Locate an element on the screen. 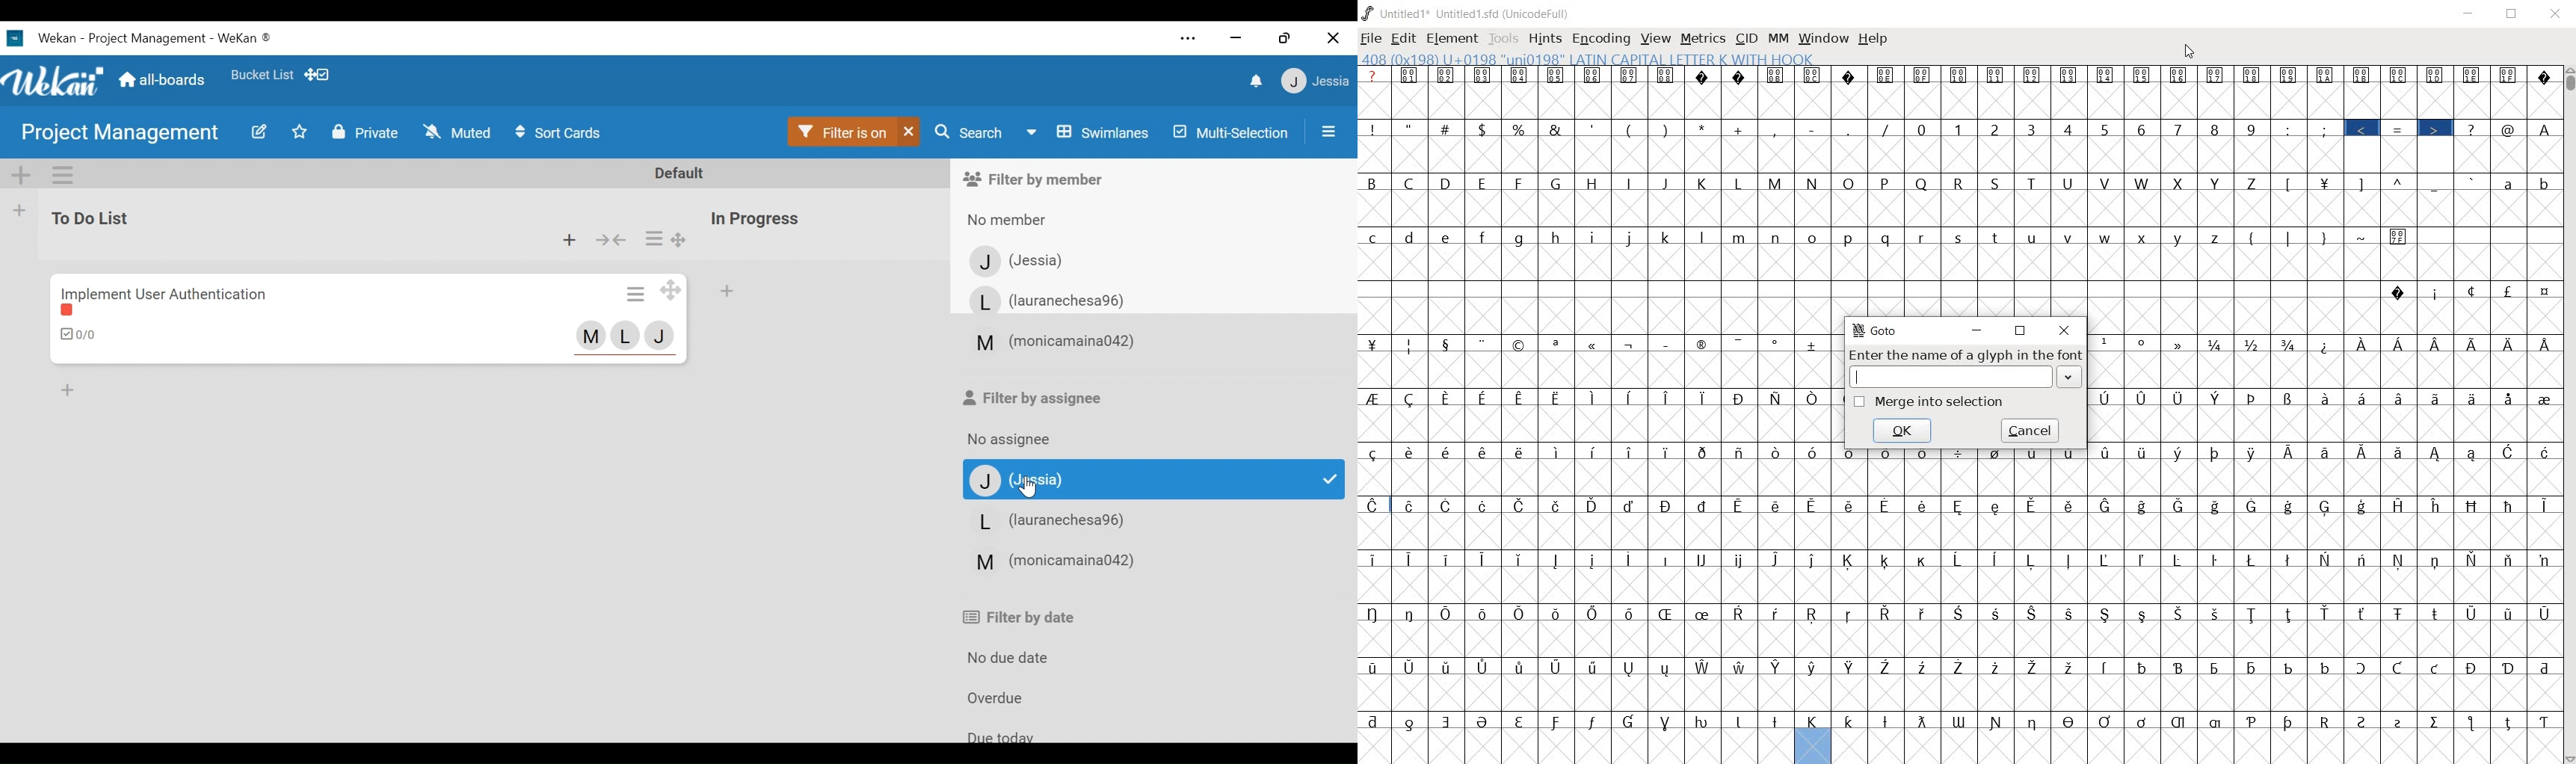 This screenshot has height=784, width=2576. special letters is located at coordinates (1959, 613).